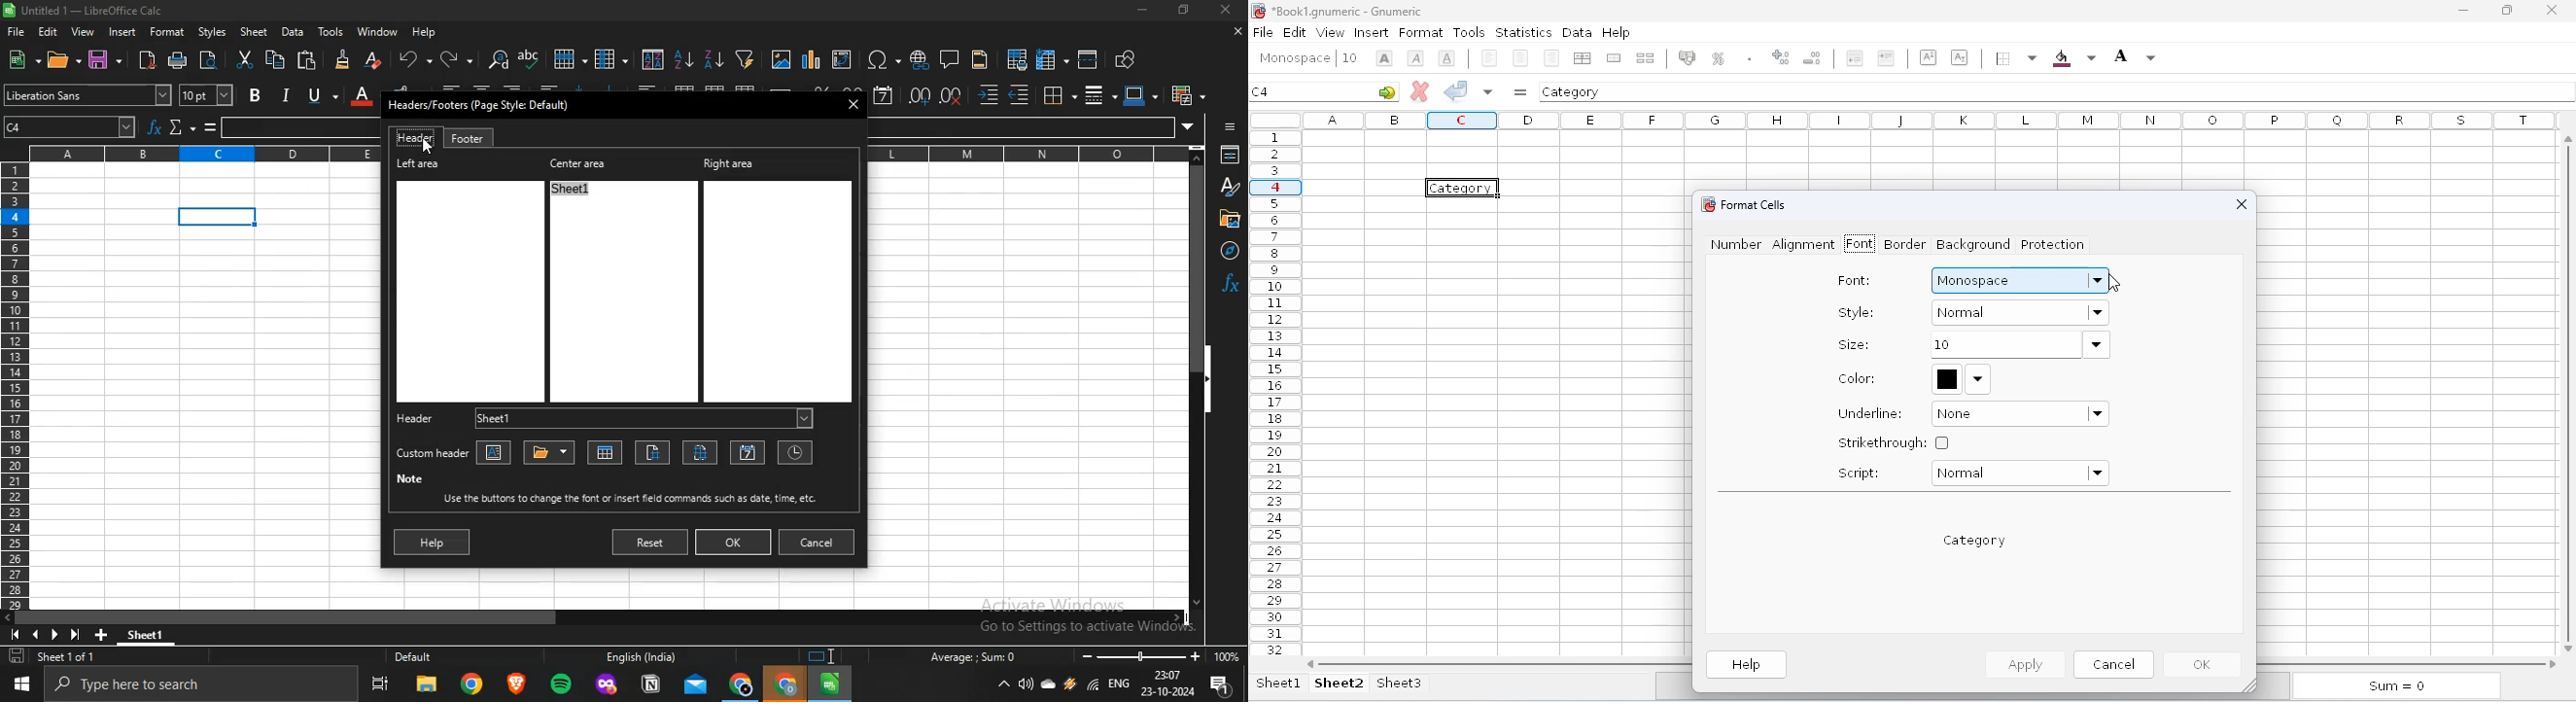  Describe the element at coordinates (1582, 58) in the screenshot. I see `center horizontally across the selection` at that location.